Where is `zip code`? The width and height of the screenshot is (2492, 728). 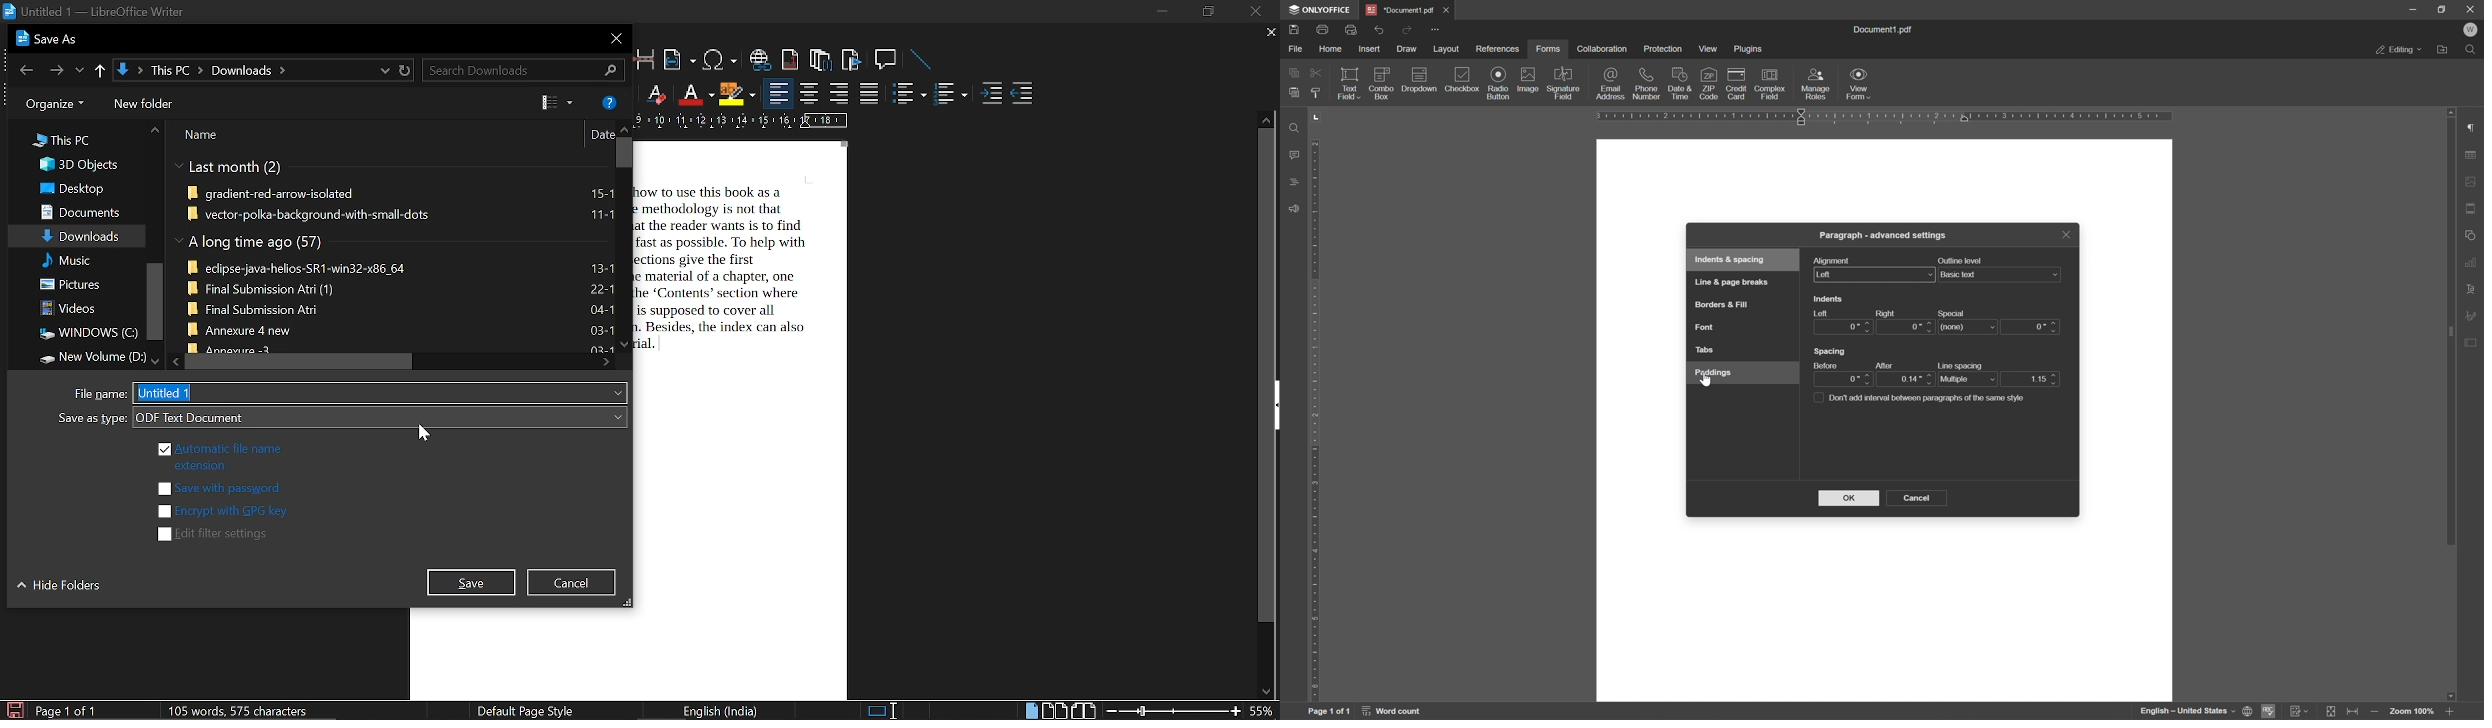
zip code is located at coordinates (1709, 83).